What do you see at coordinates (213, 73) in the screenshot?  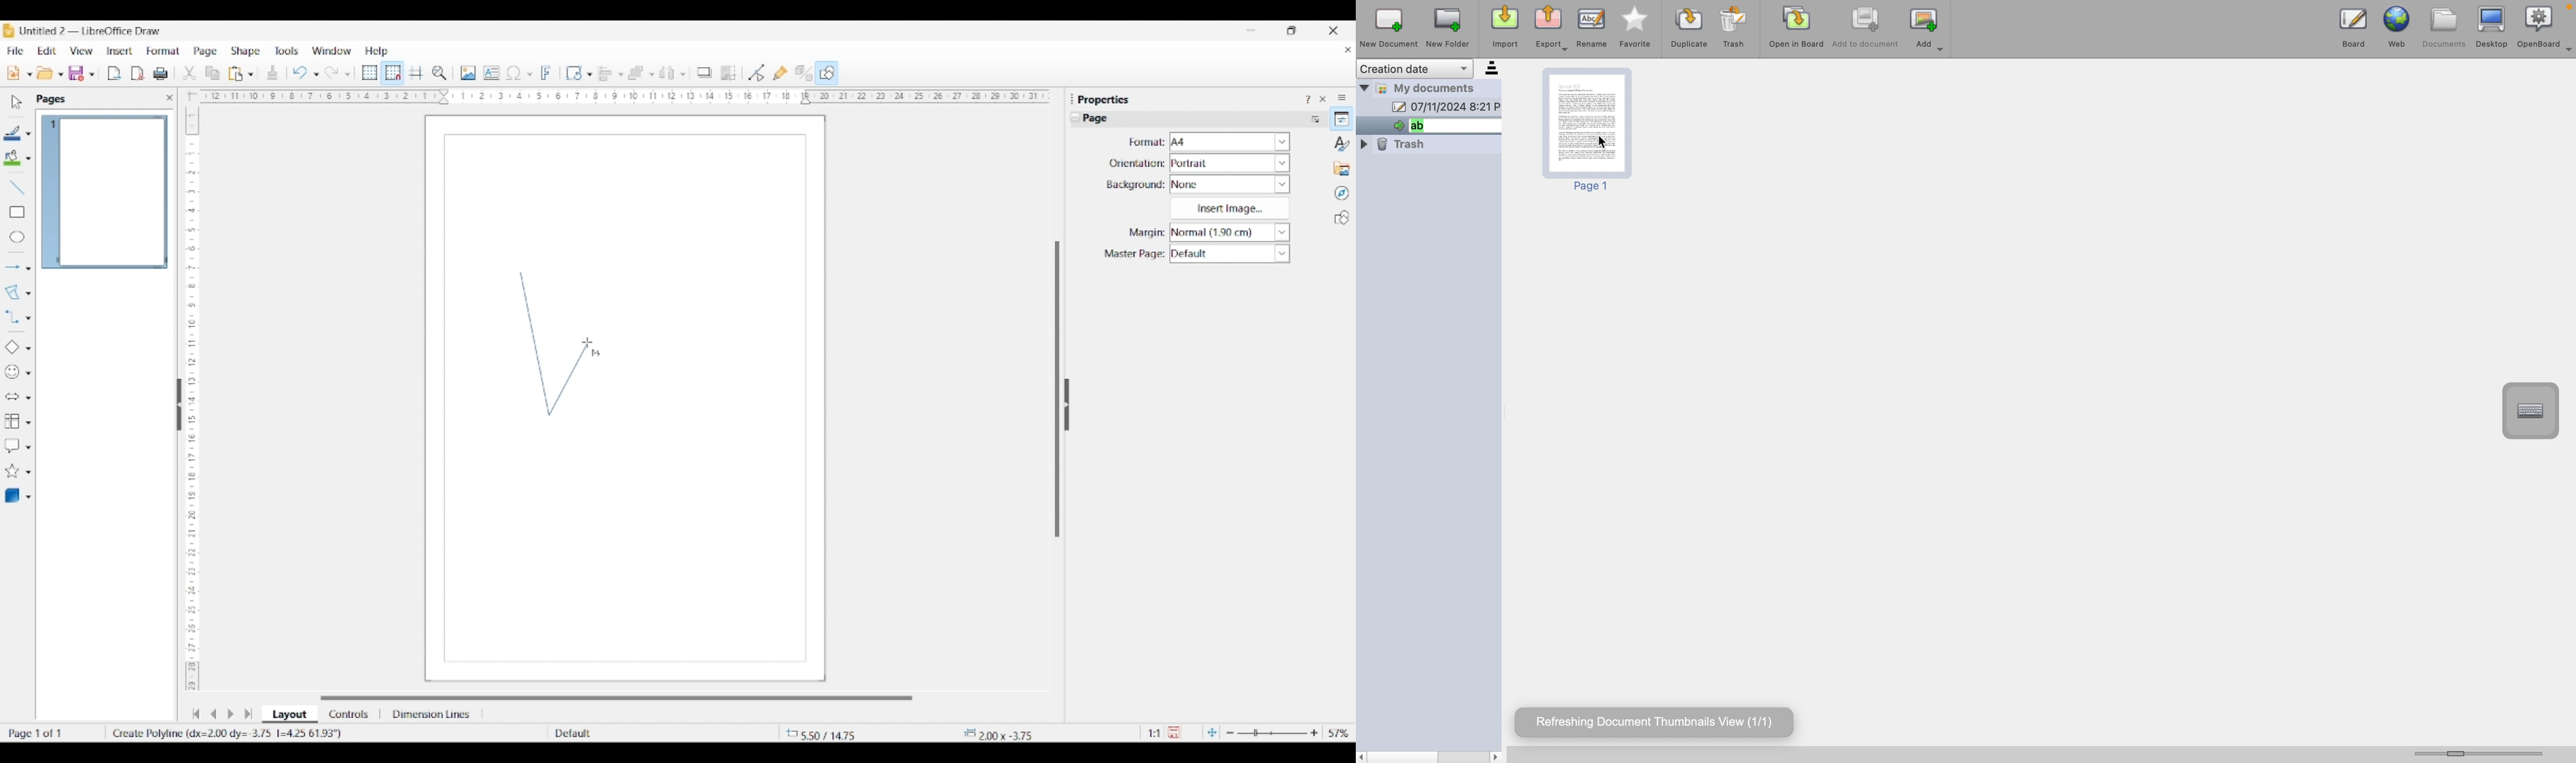 I see `Selected copy options` at bounding box center [213, 73].